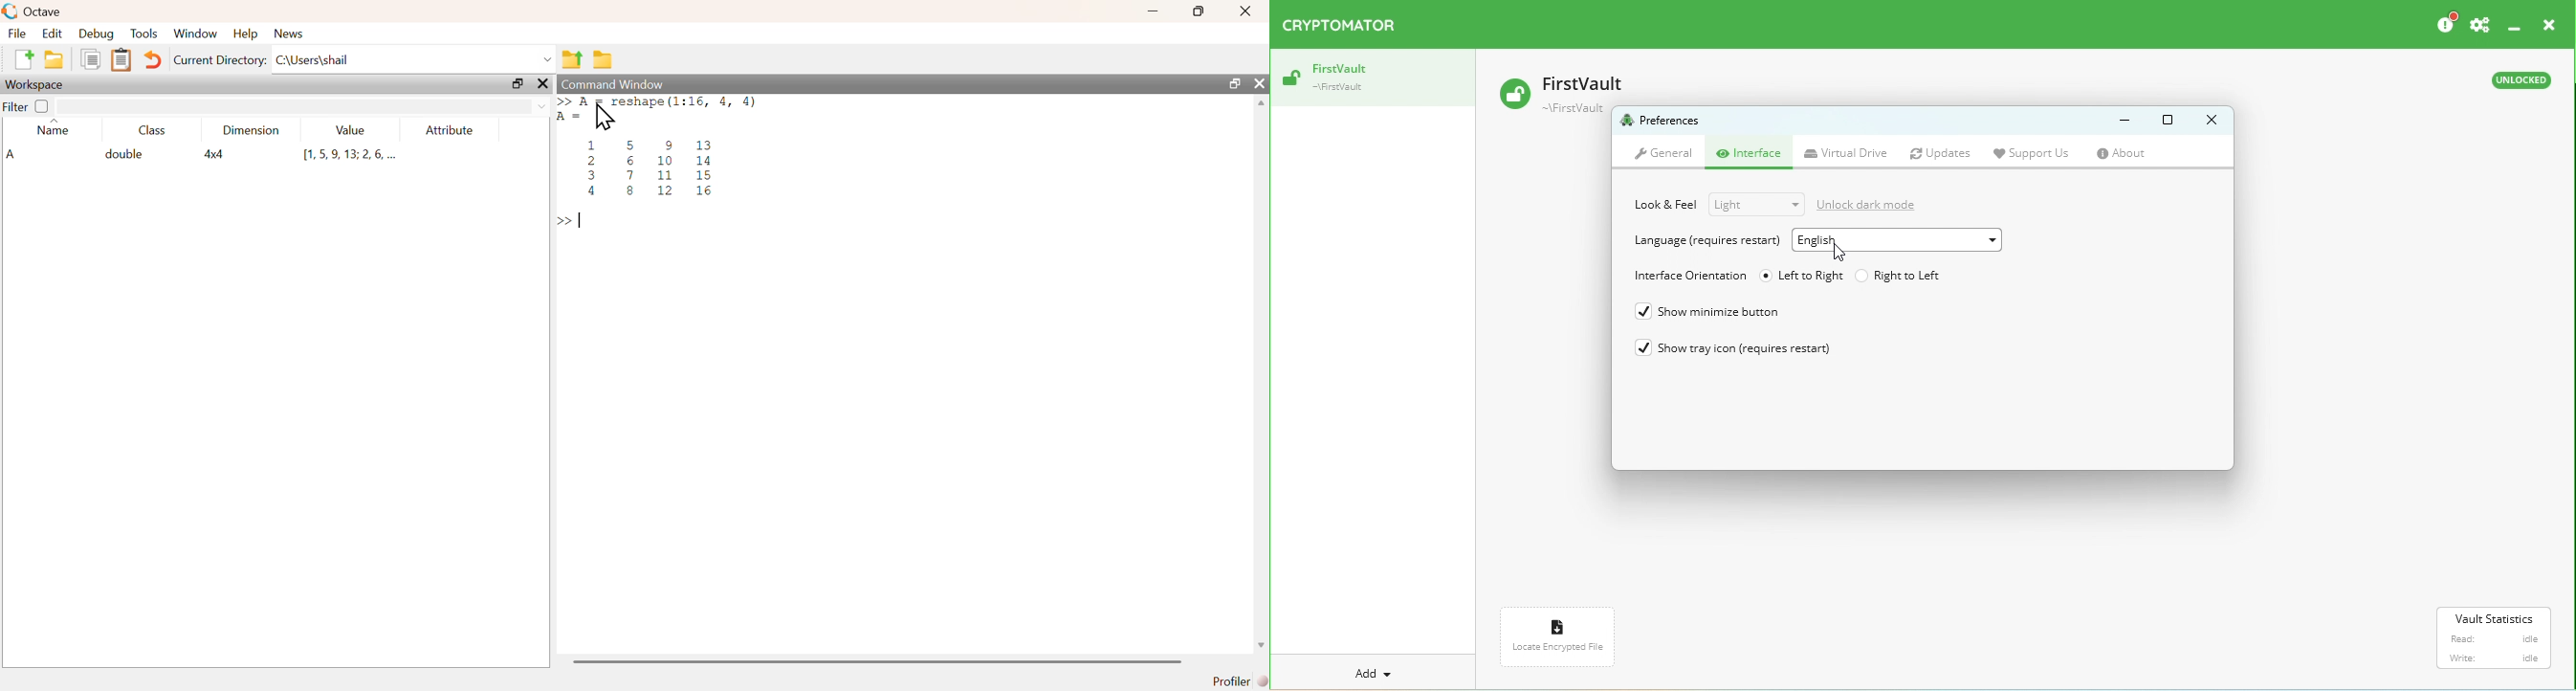  I want to click on open an existing file in editor, so click(55, 60).